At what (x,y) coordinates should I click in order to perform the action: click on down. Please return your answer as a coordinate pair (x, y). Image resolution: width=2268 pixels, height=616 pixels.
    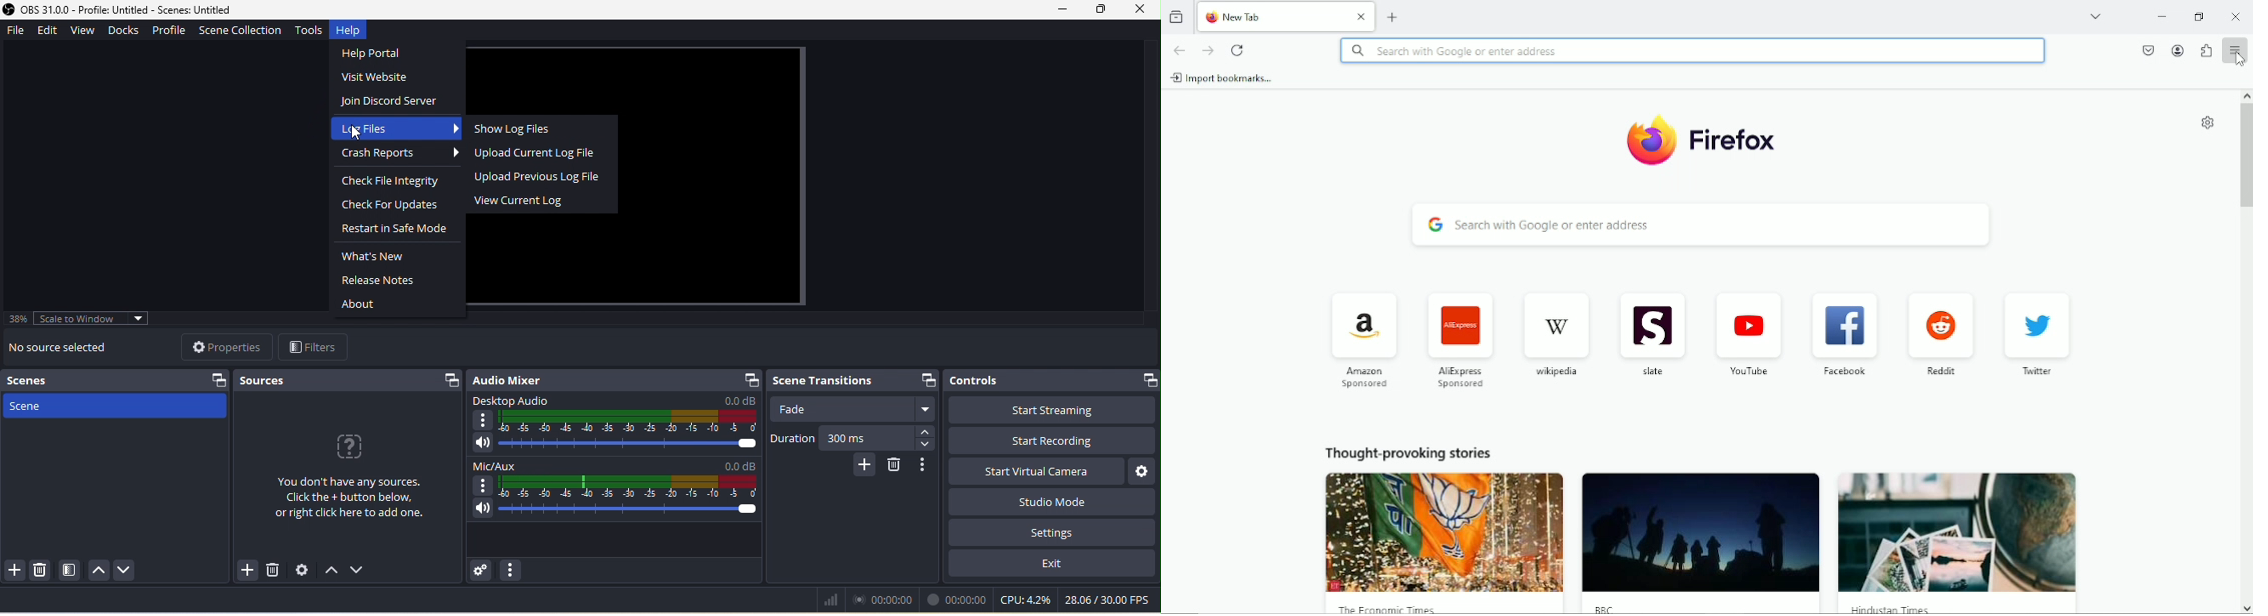
    Looking at the image, I should click on (128, 569).